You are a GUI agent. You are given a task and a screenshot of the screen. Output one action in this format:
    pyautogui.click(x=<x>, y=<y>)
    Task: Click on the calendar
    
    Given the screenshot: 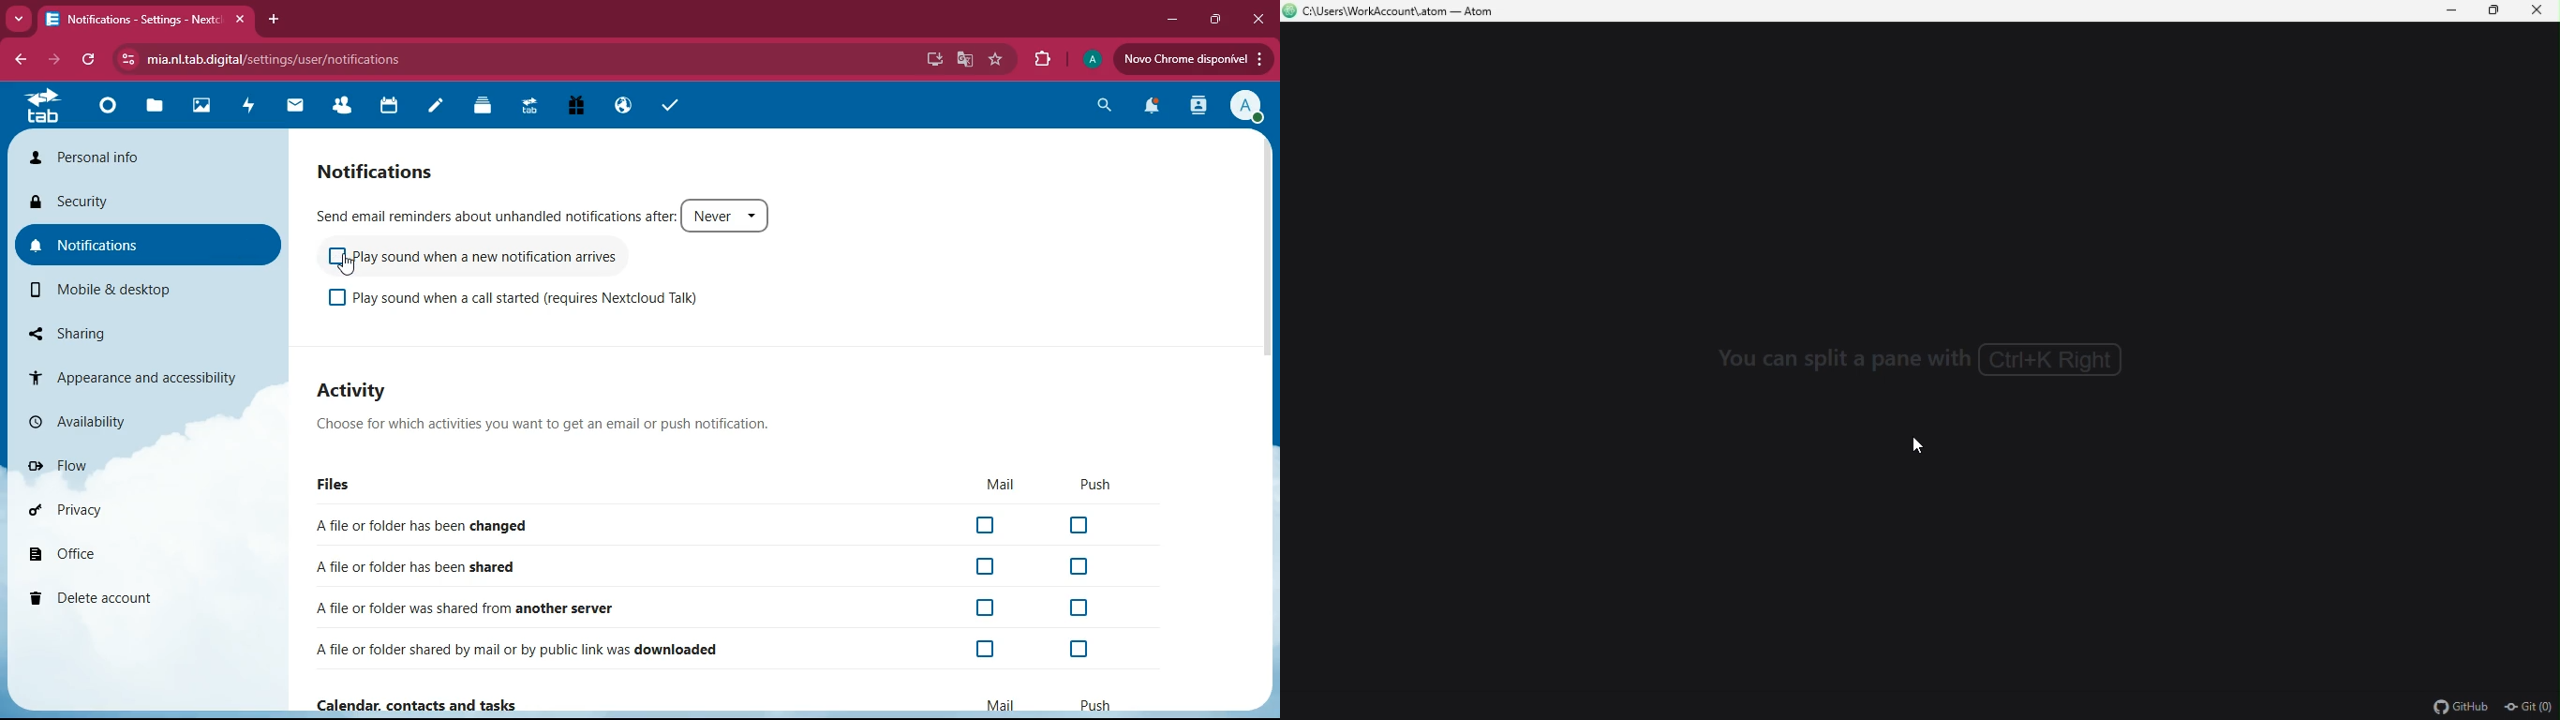 What is the action you would take?
    pyautogui.click(x=396, y=108)
    